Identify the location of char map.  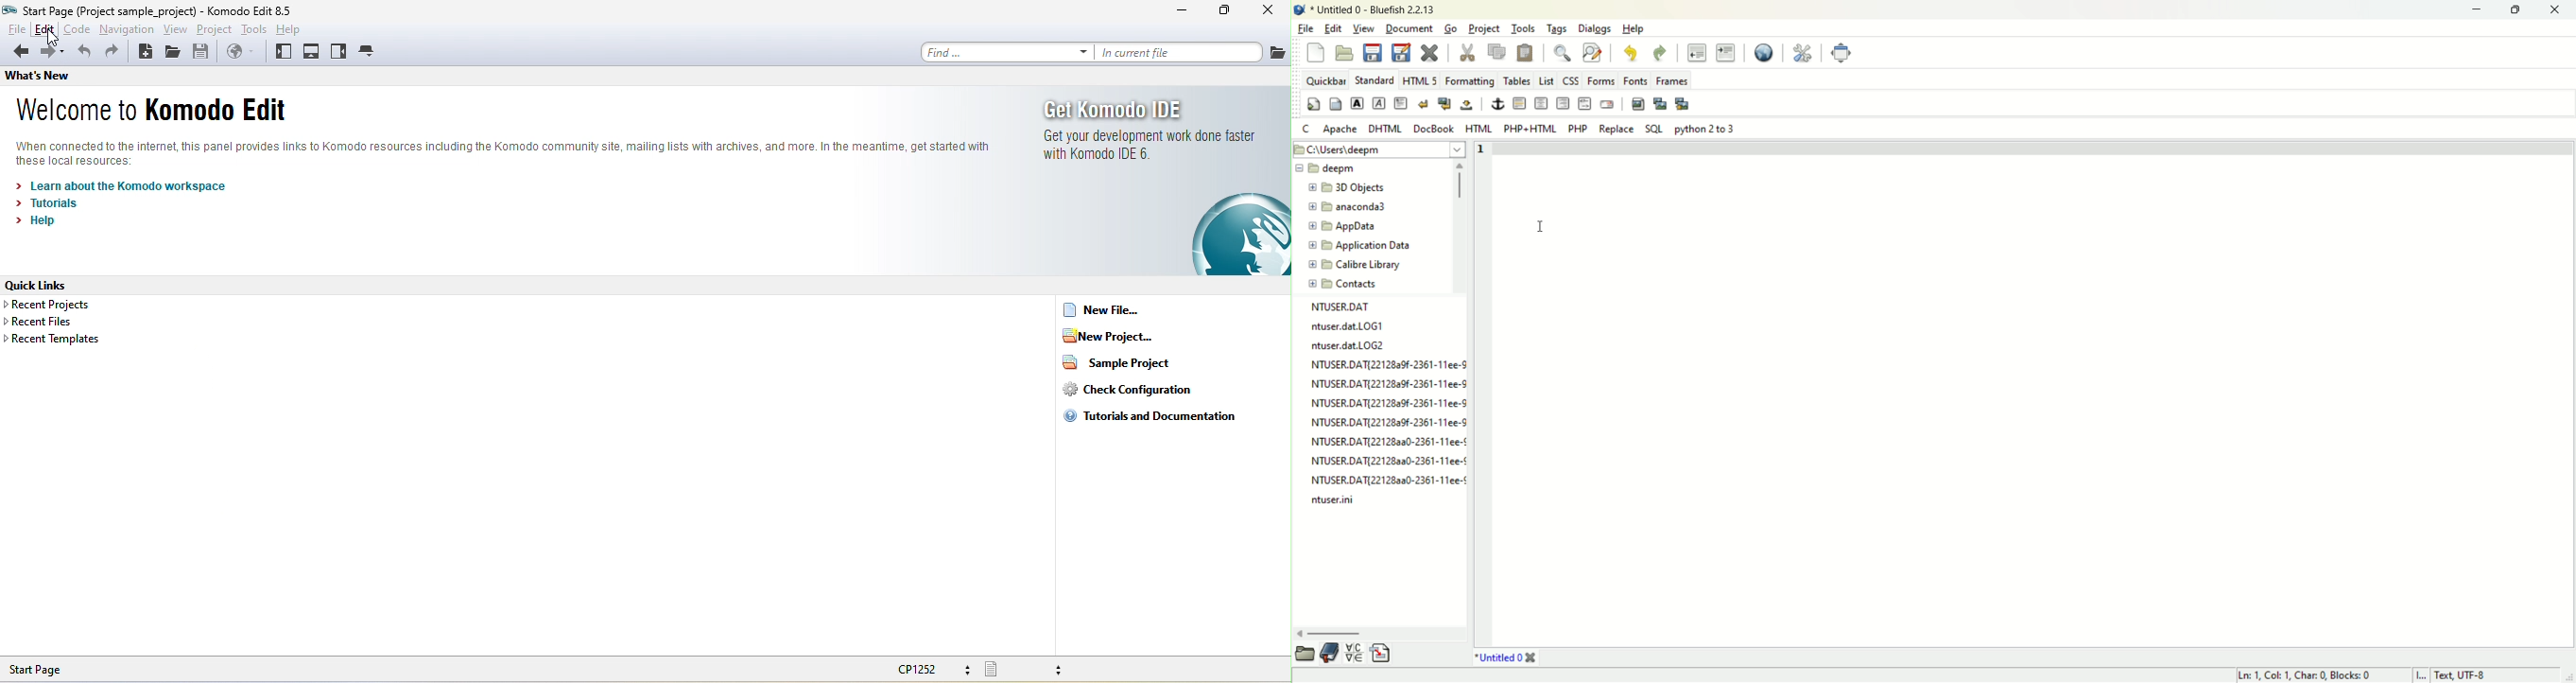
(1354, 651).